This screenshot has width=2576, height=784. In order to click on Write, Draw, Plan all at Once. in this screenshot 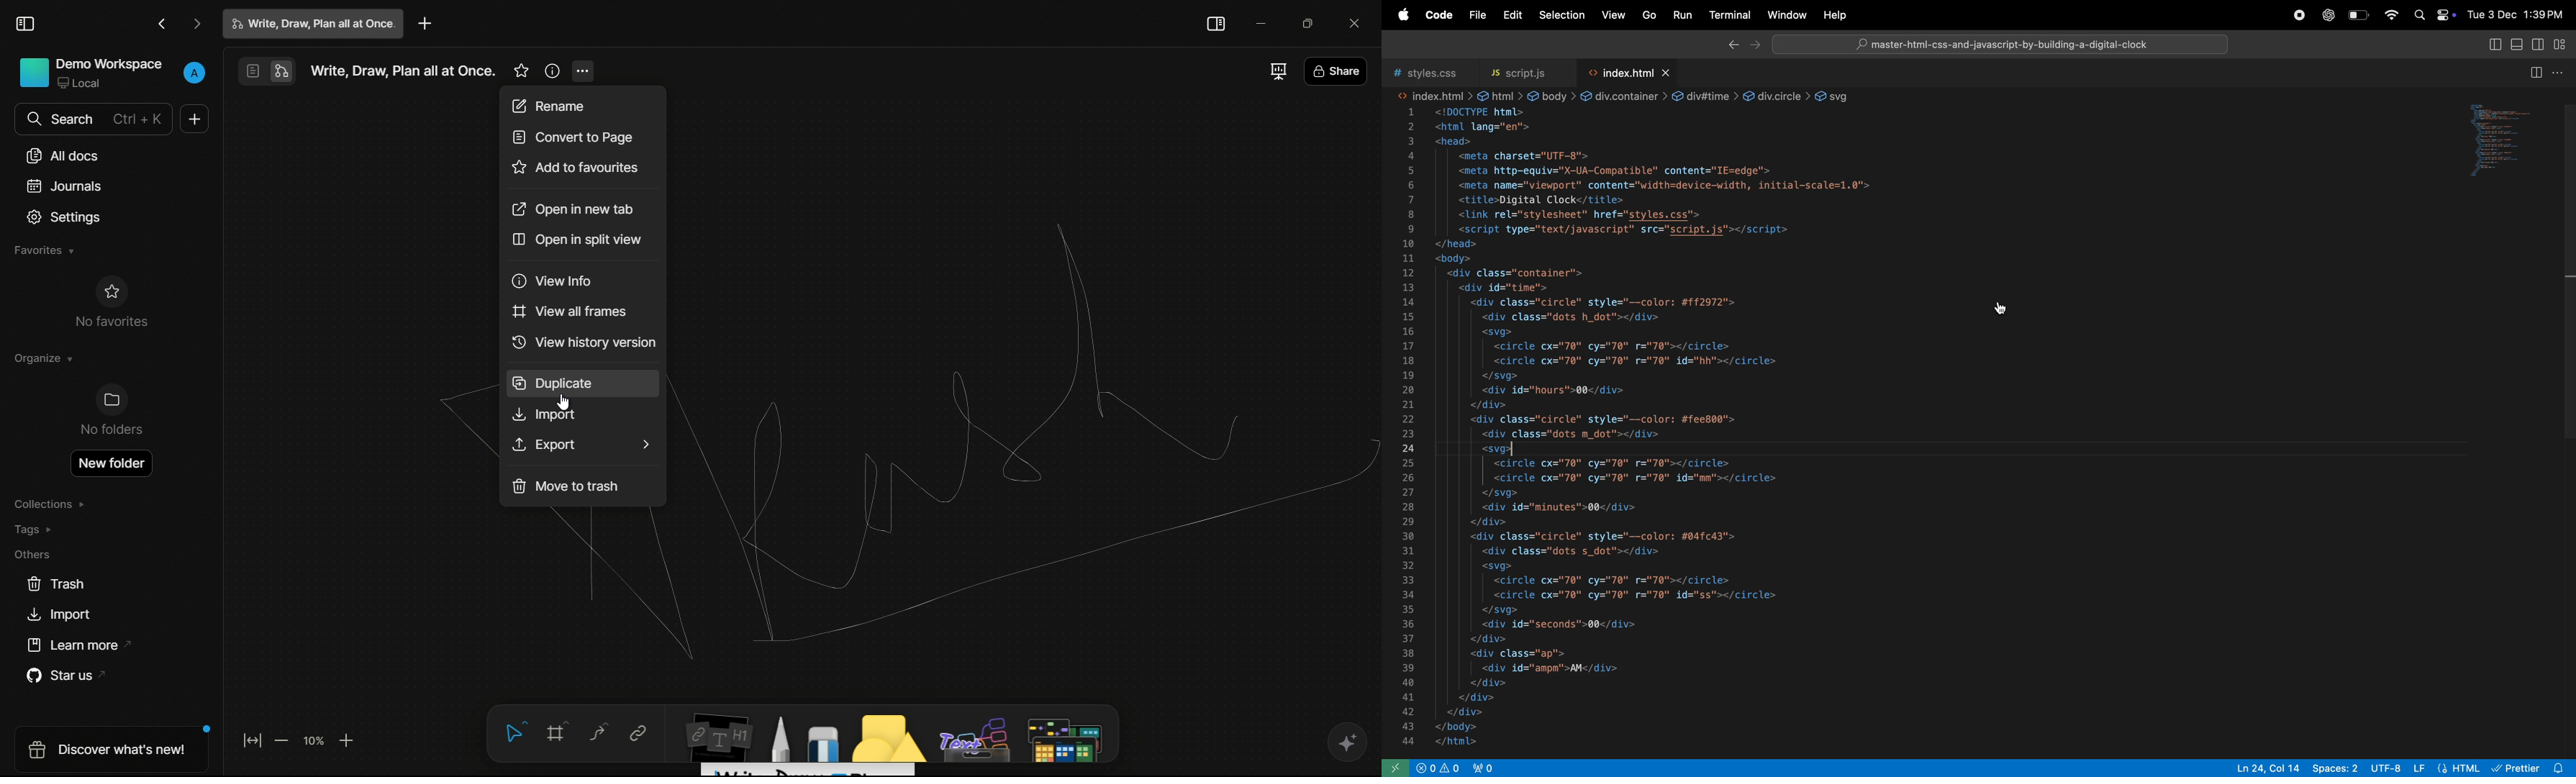, I will do `click(402, 69)`.